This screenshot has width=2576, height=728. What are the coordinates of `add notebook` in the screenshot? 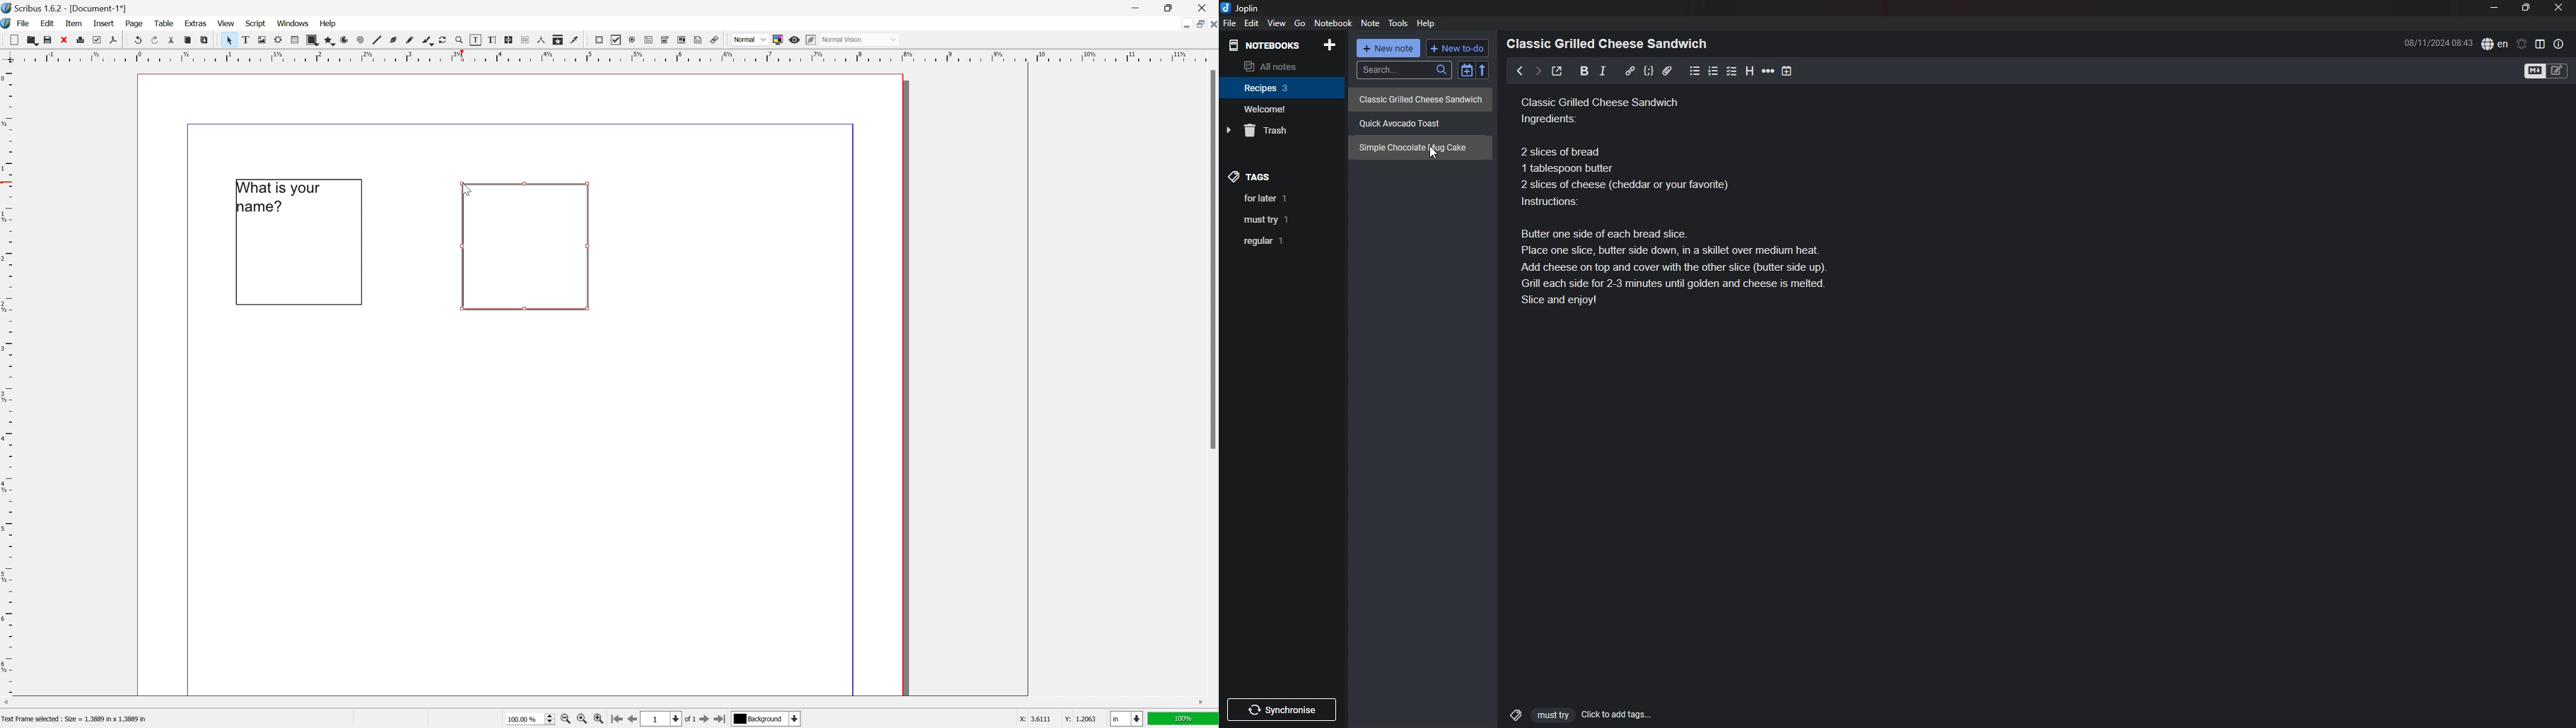 It's located at (1331, 44).